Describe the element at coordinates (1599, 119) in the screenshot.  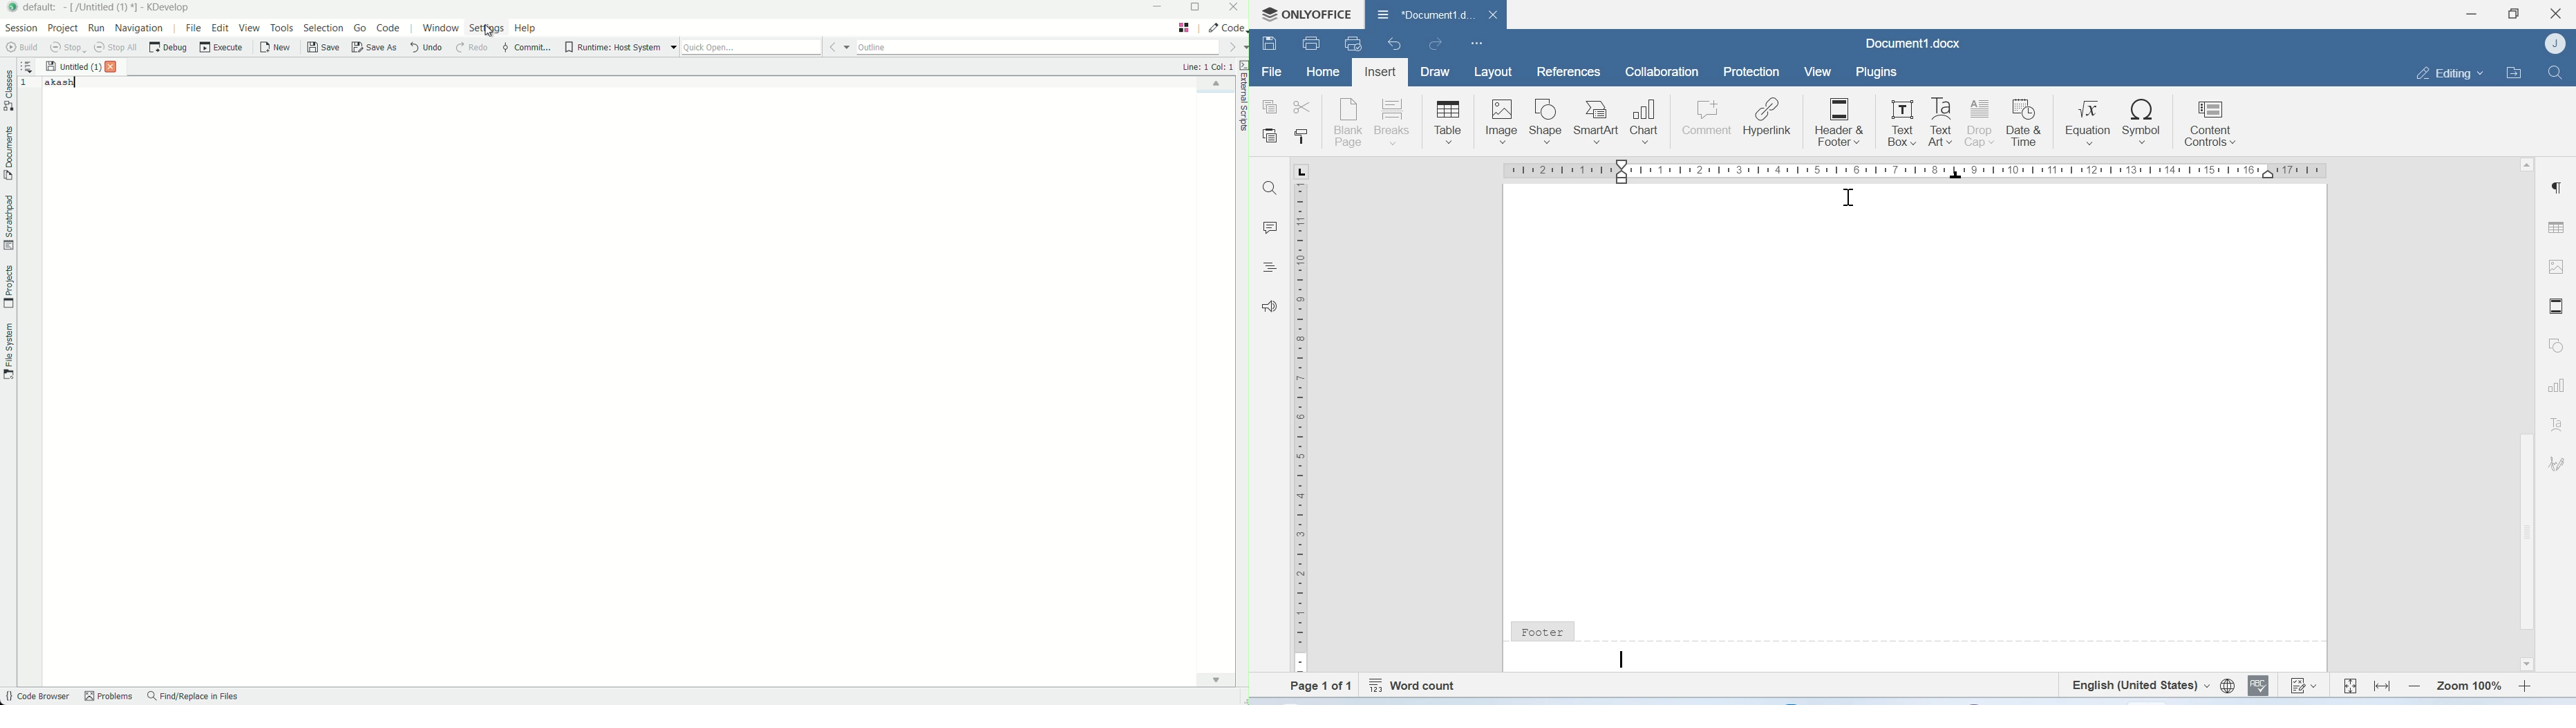
I see `SmartArt` at that location.